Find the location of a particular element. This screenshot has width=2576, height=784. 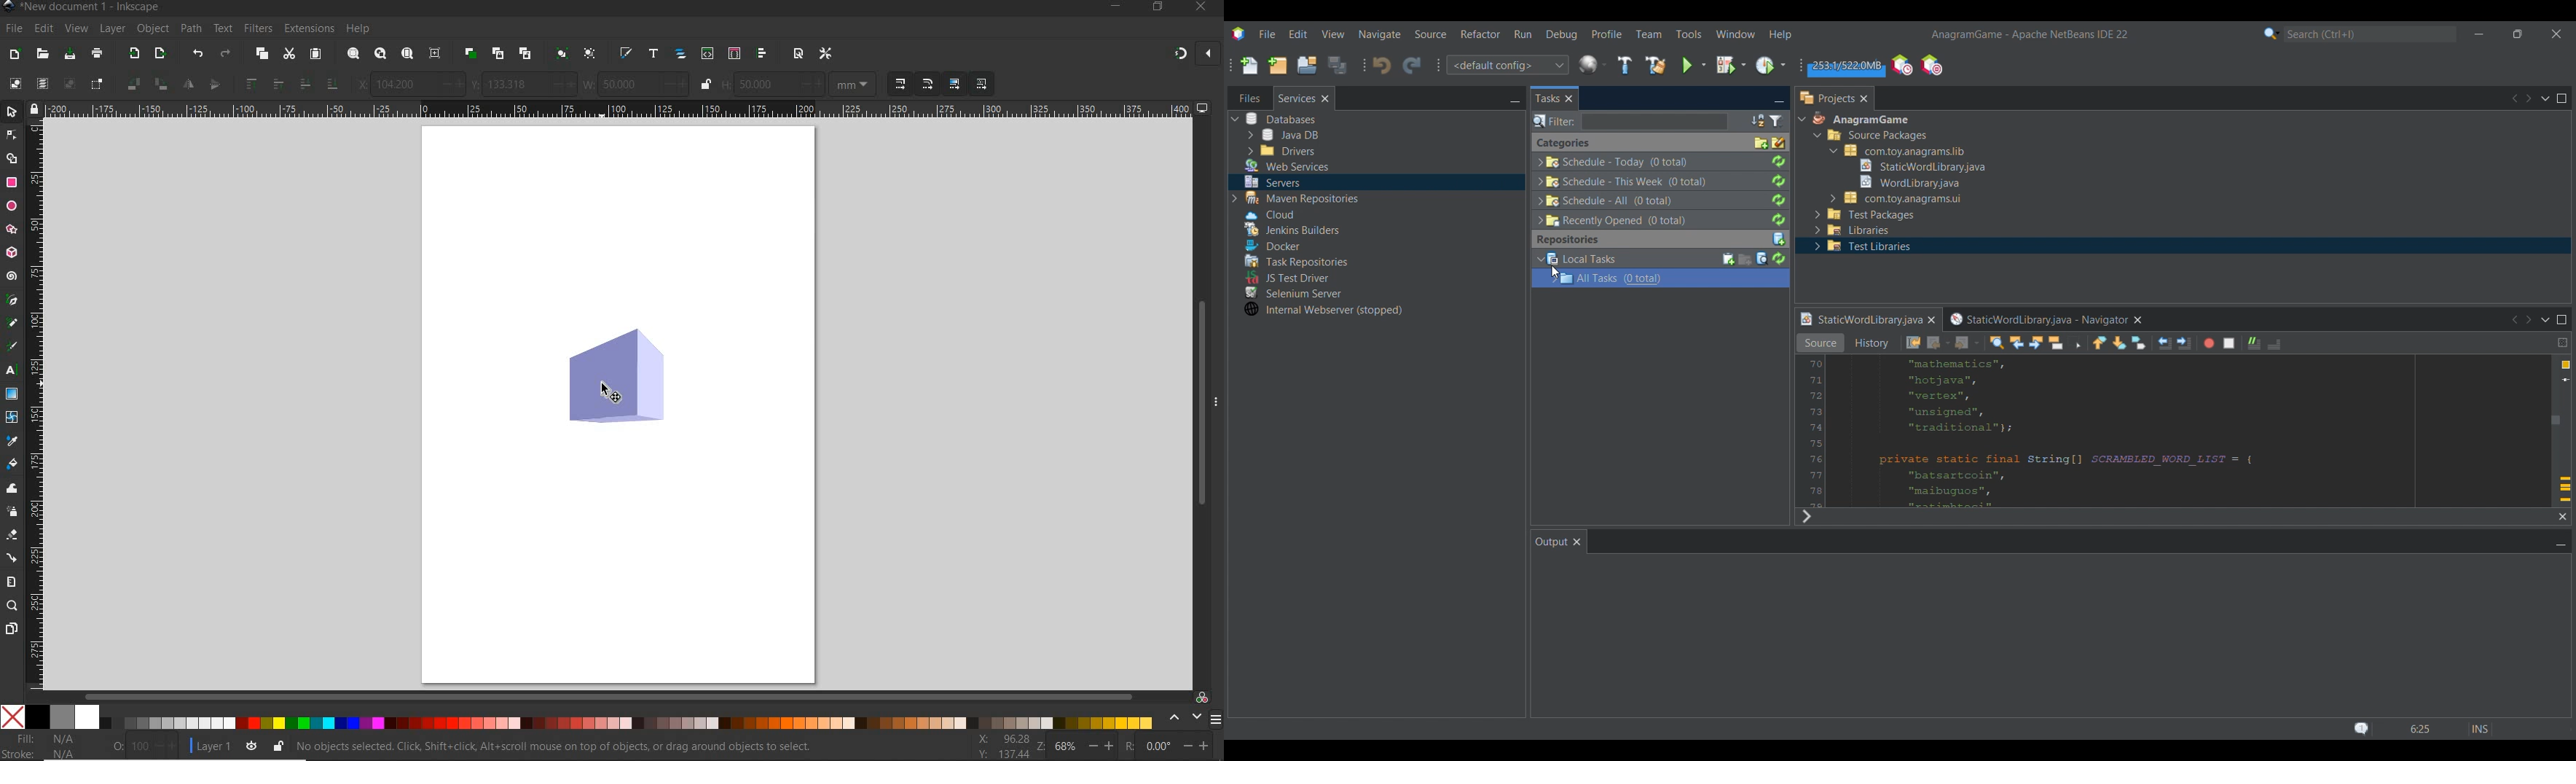

open text is located at coordinates (653, 54).